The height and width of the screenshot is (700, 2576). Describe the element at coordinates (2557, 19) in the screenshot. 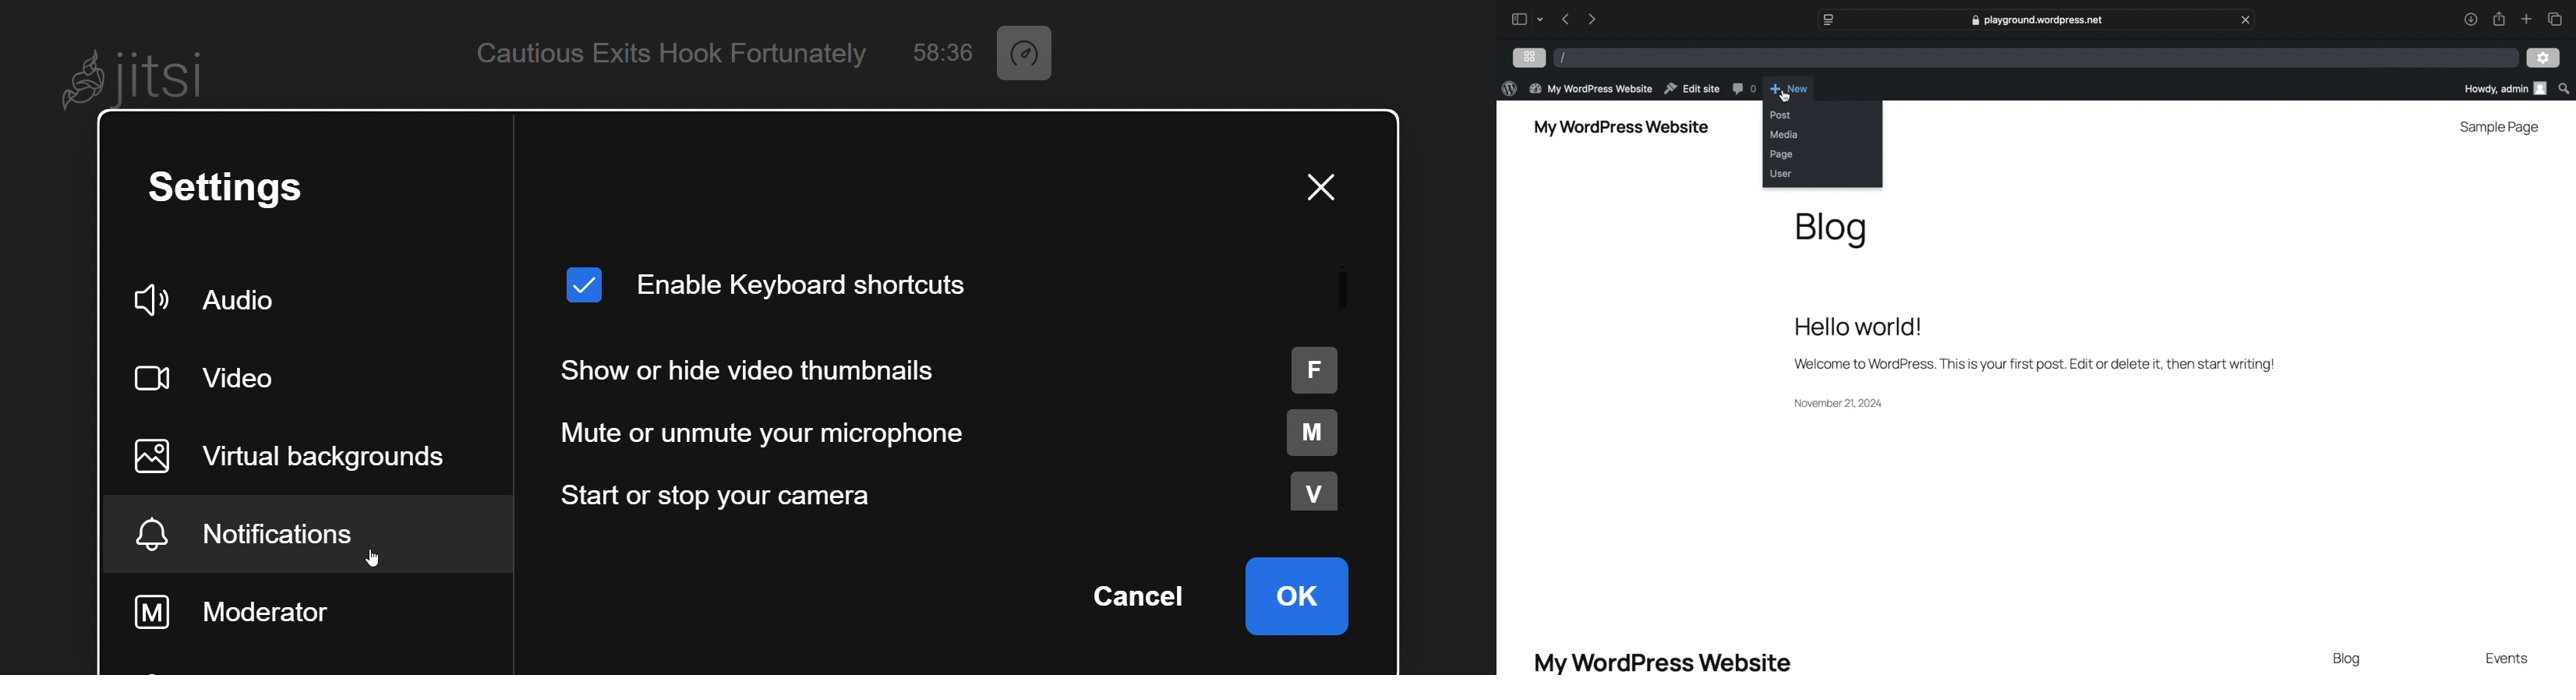

I see `show tab overview` at that location.